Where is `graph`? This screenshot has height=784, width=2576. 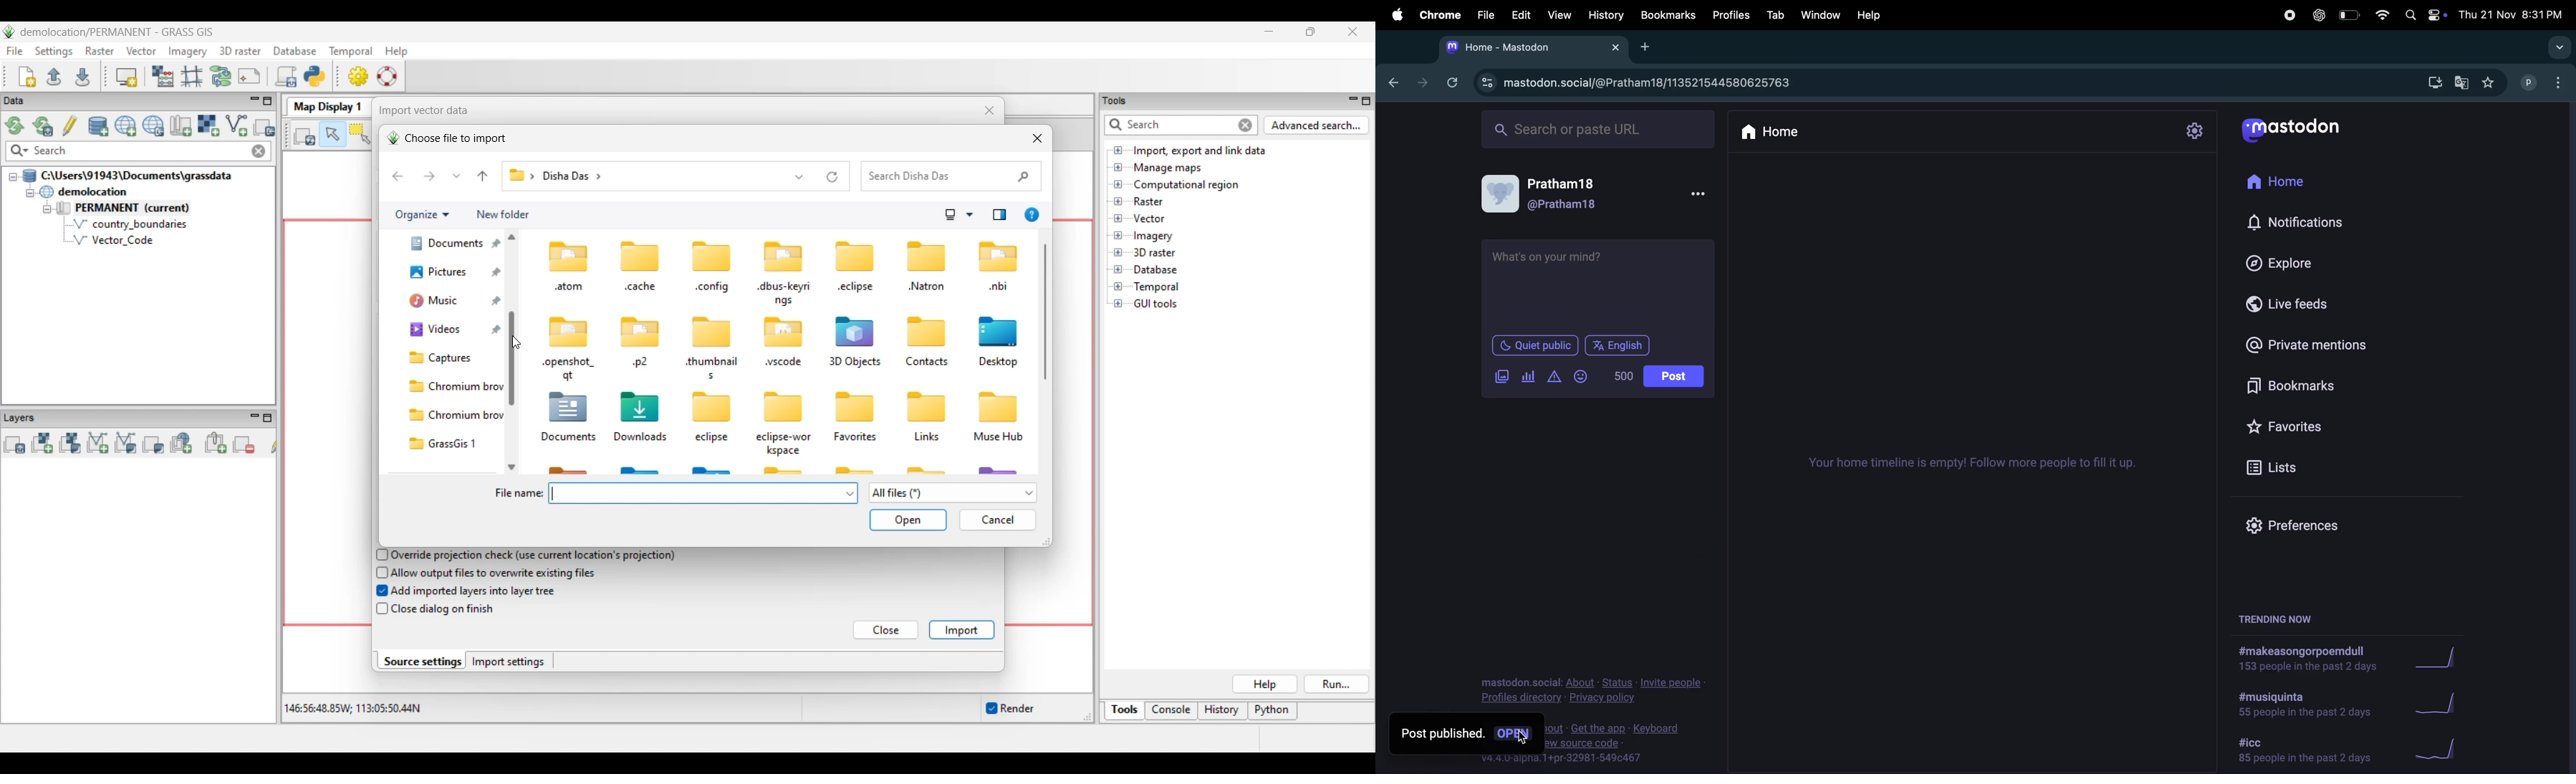
graph is located at coordinates (2440, 658).